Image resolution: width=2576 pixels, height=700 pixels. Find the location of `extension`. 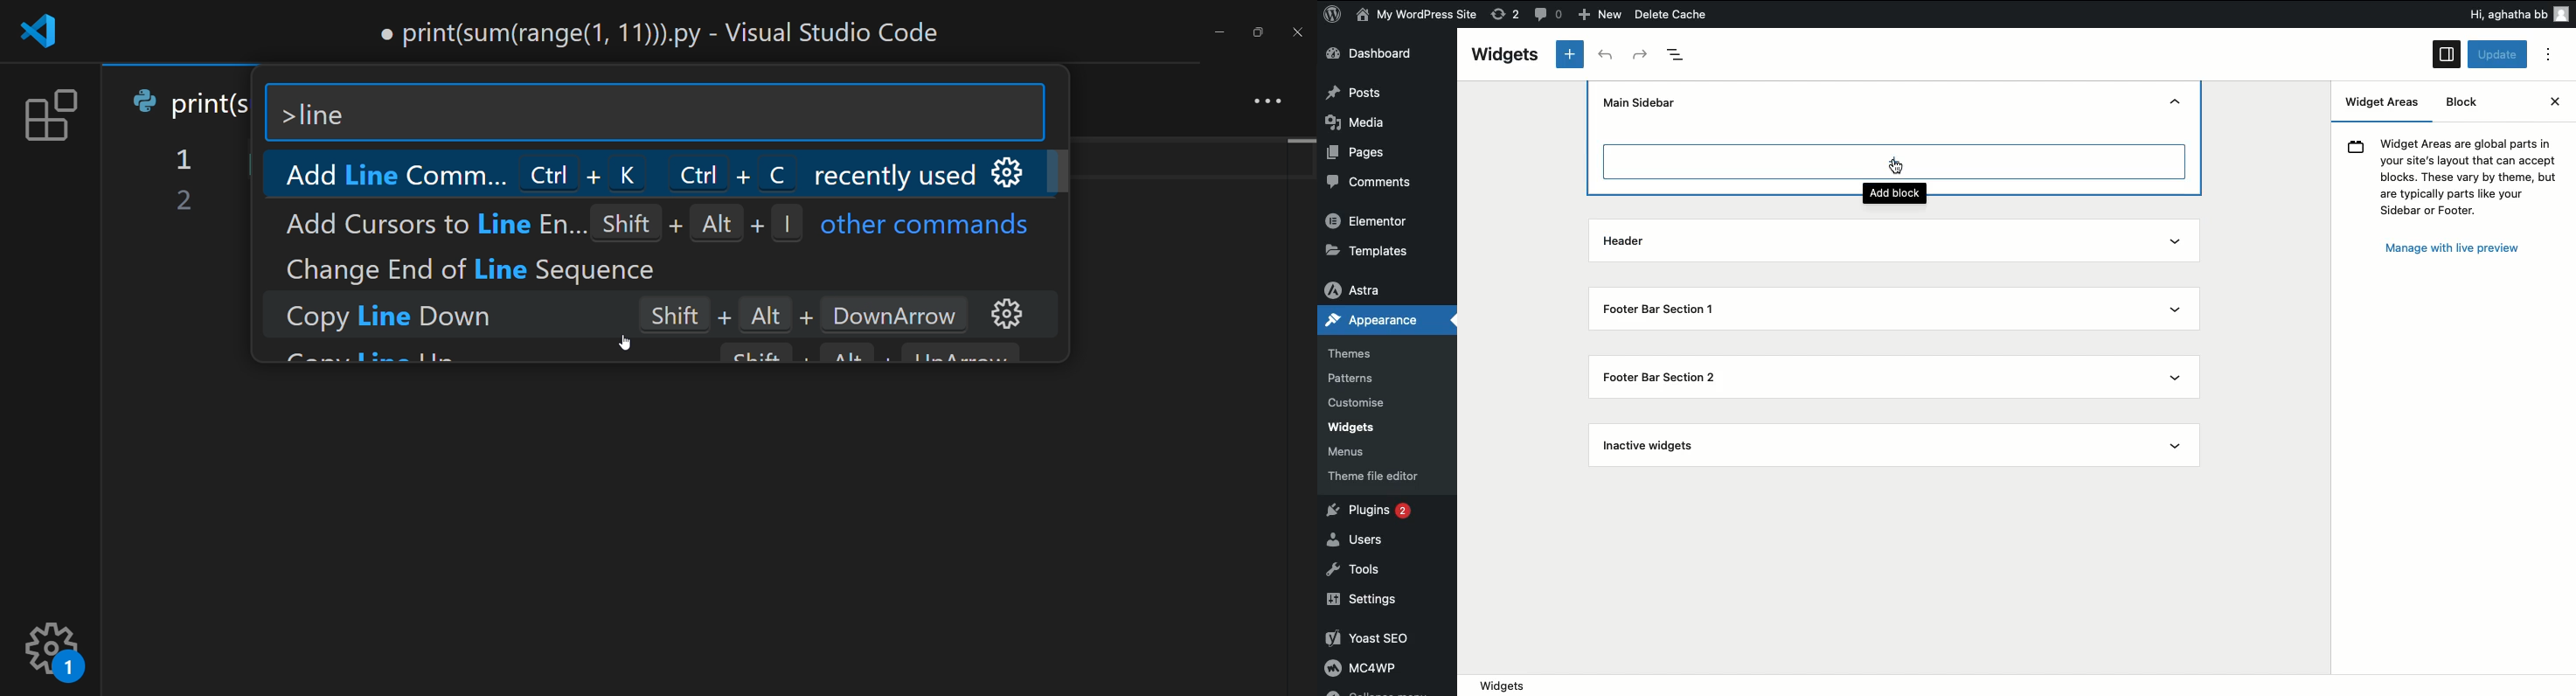

extension is located at coordinates (47, 118).